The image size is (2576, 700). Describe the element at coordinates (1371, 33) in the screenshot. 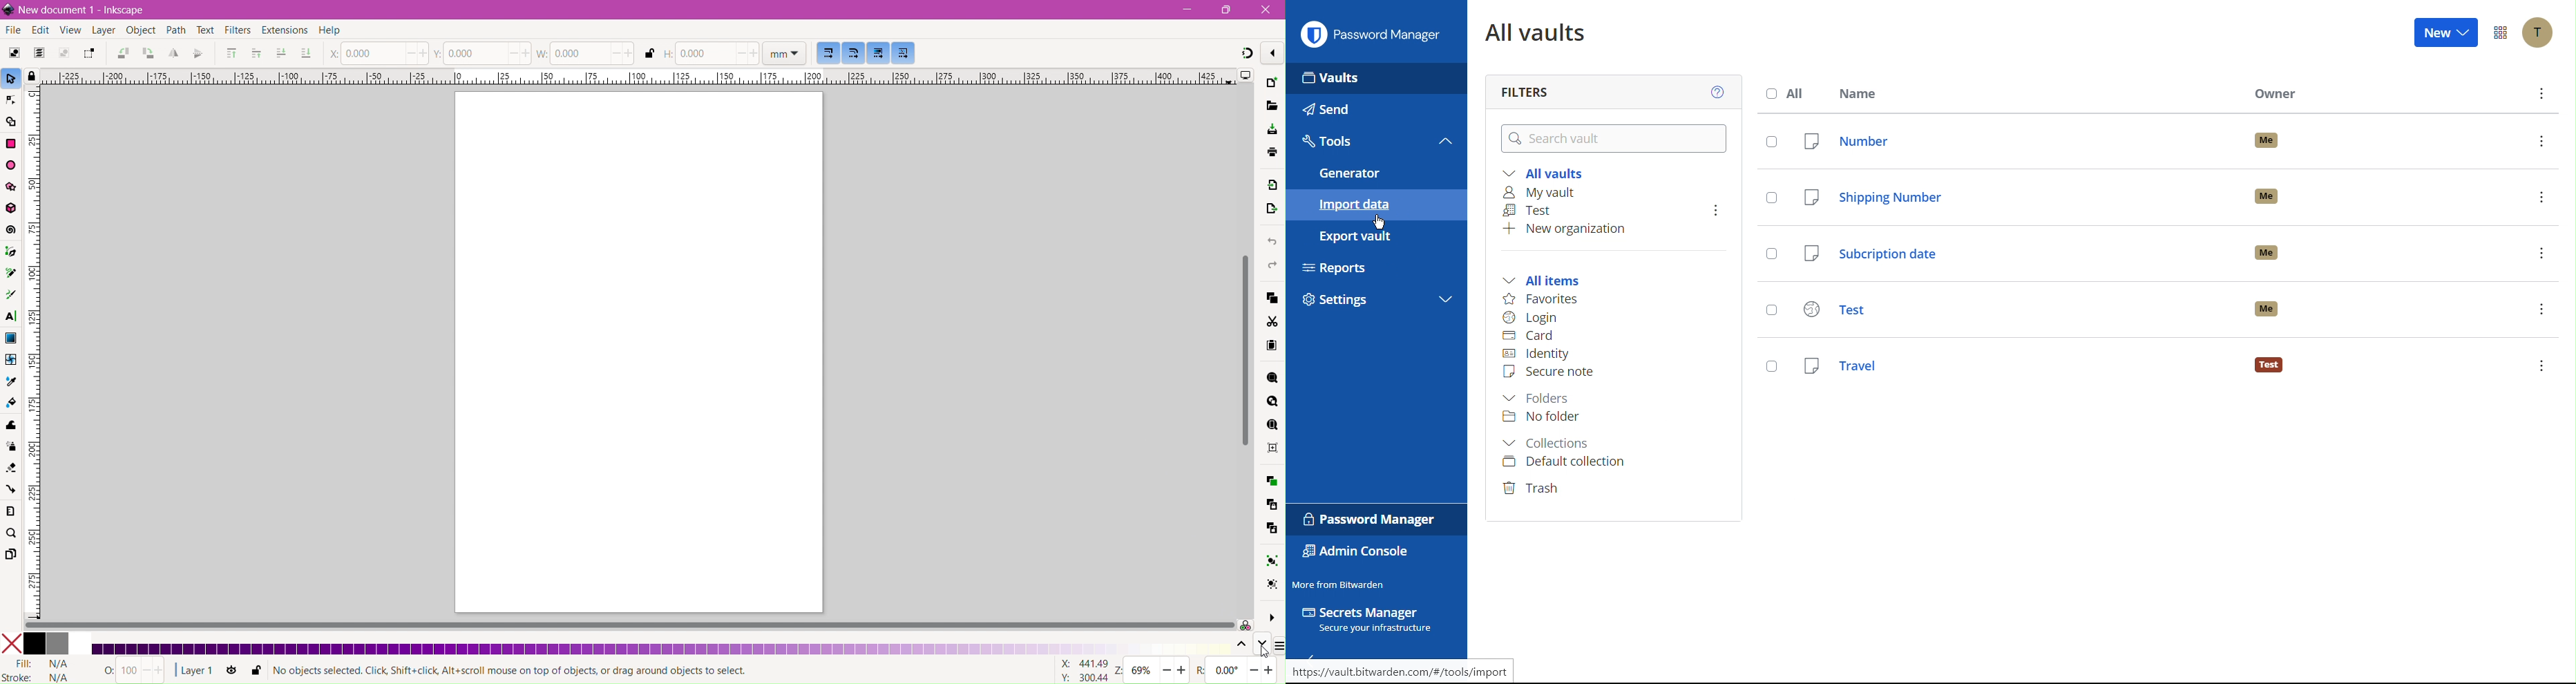

I see `Password Manager` at that location.